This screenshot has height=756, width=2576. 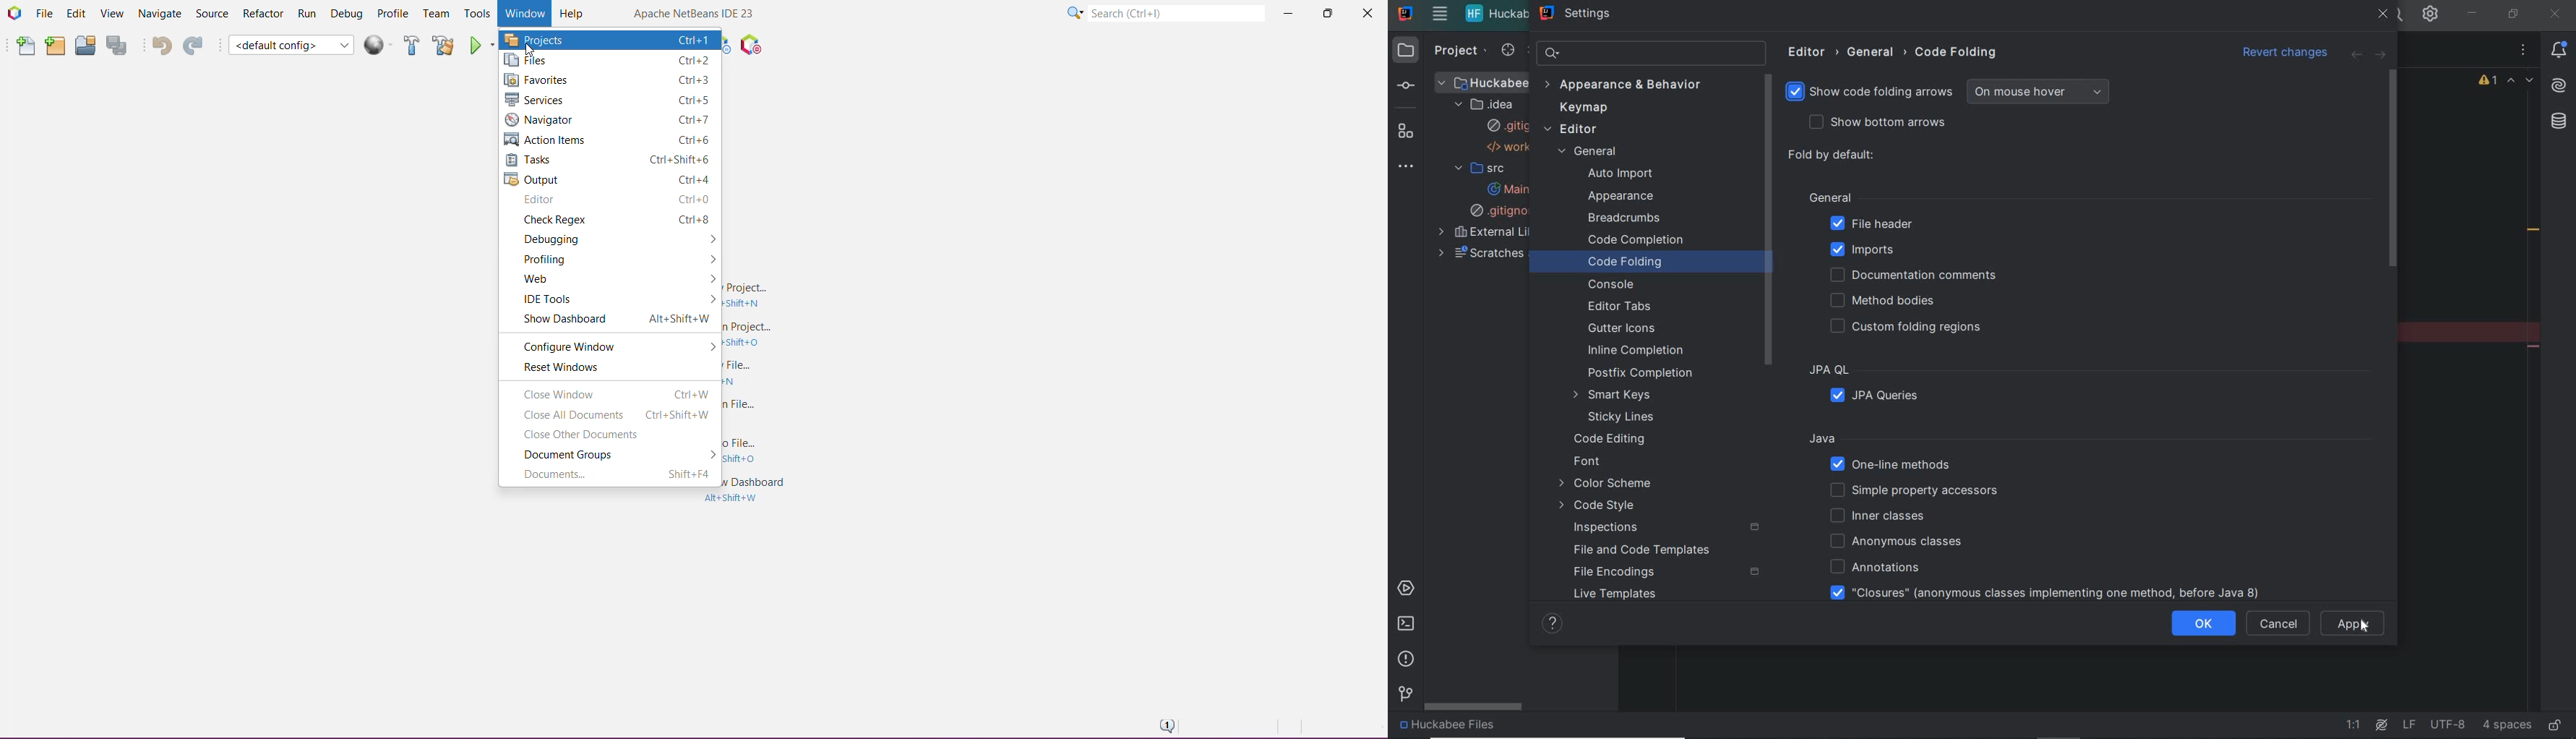 What do you see at coordinates (609, 140) in the screenshot?
I see `Action Items` at bounding box center [609, 140].